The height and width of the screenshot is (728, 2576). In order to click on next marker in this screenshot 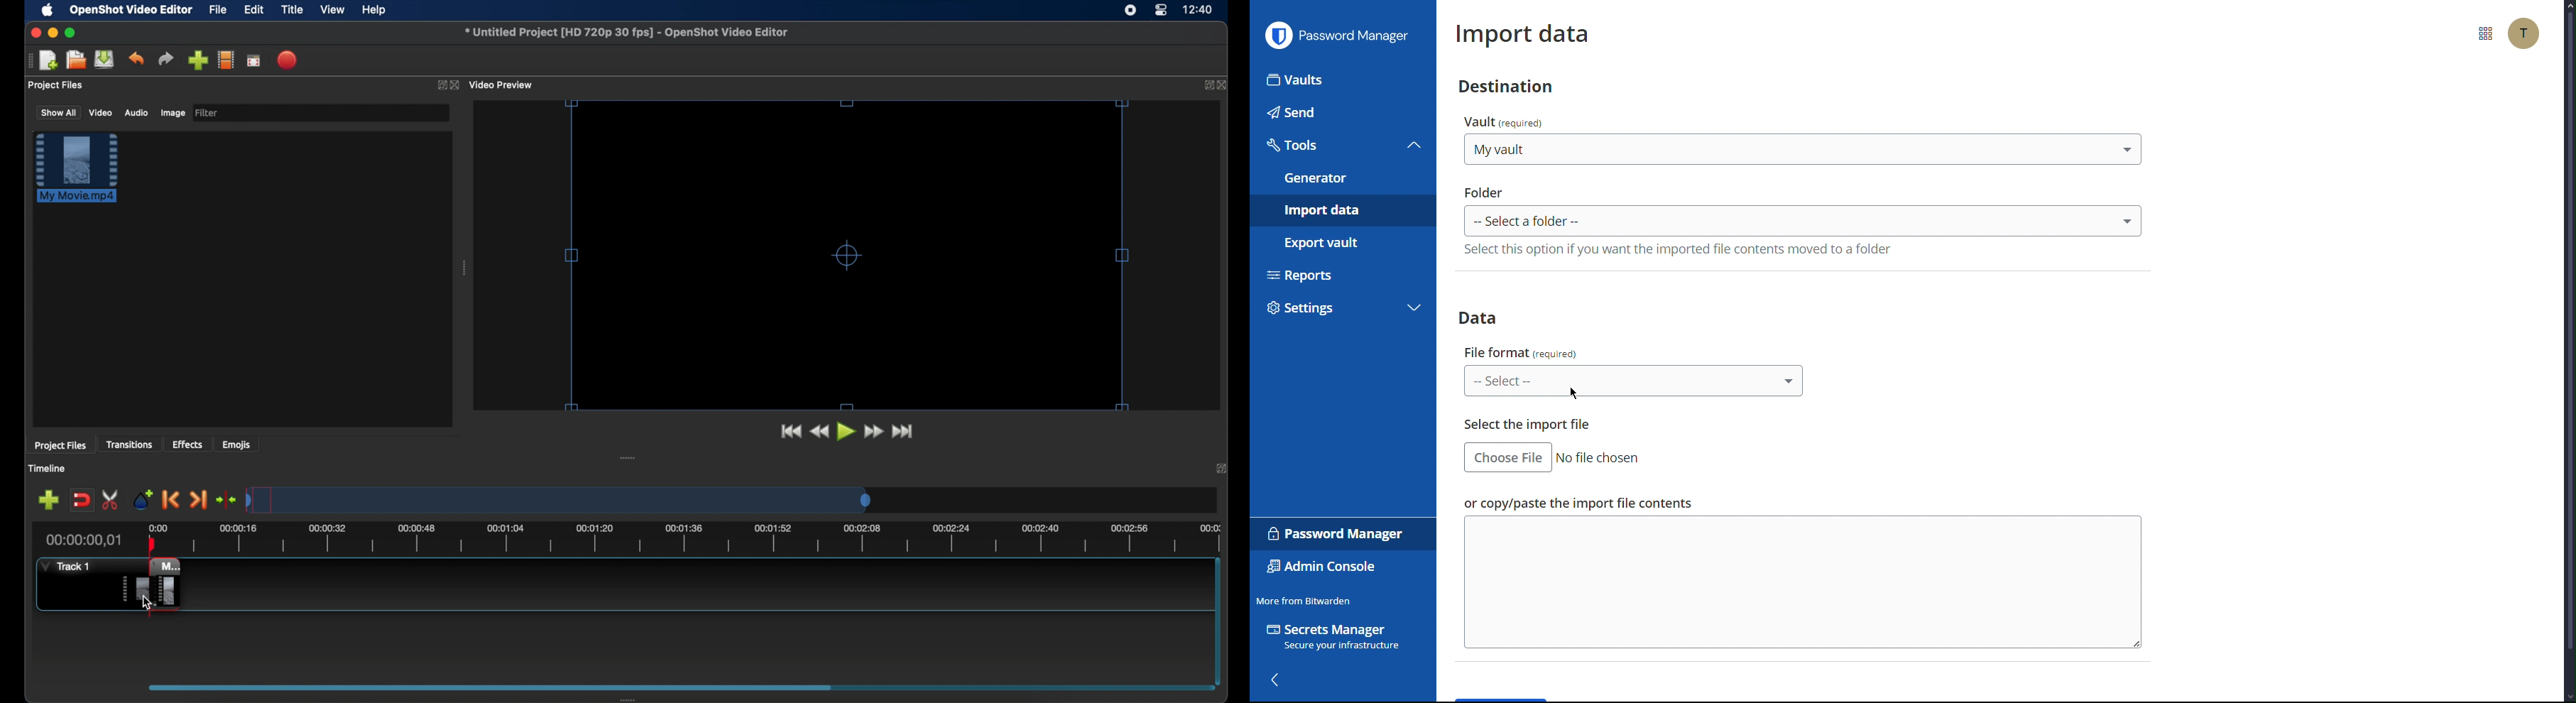, I will do `click(199, 501)`.